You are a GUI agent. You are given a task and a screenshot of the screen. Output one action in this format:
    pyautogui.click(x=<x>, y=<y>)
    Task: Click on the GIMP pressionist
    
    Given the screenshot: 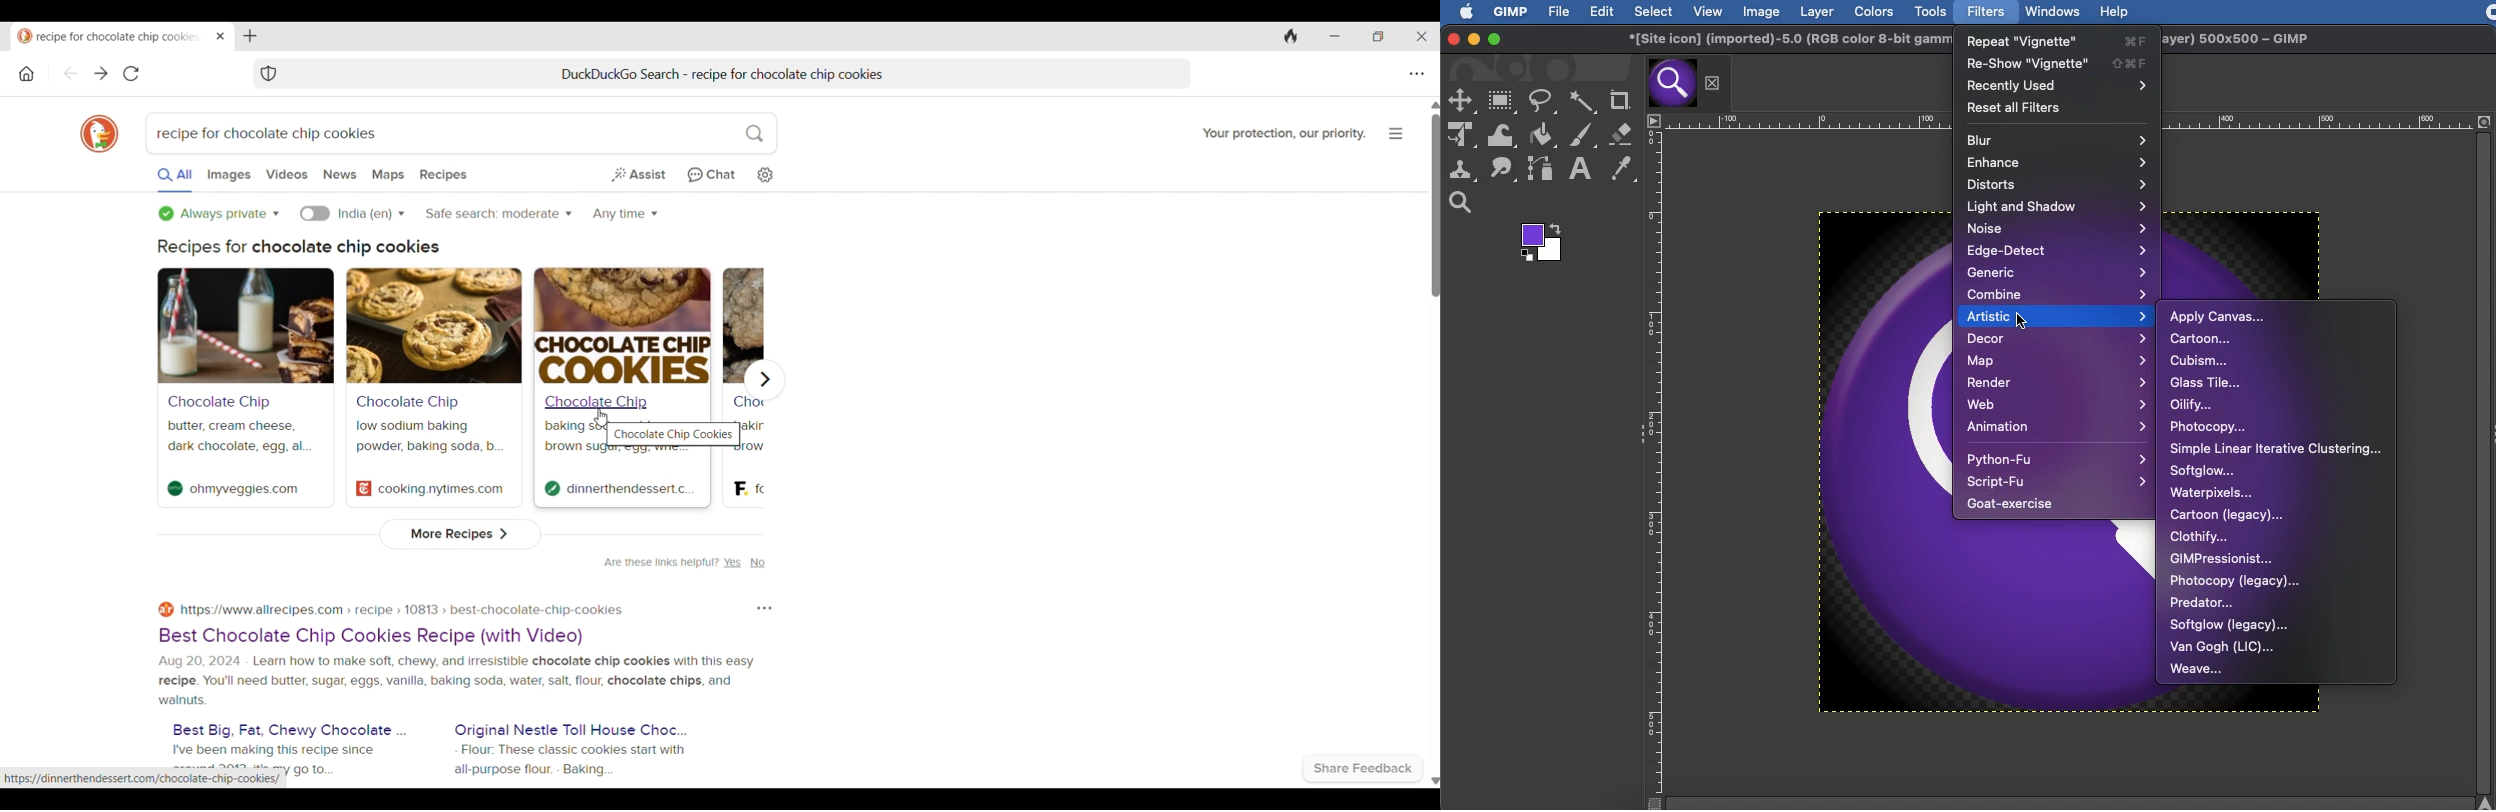 What is the action you would take?
    pyautogui.click(x=2224, y=558)
    